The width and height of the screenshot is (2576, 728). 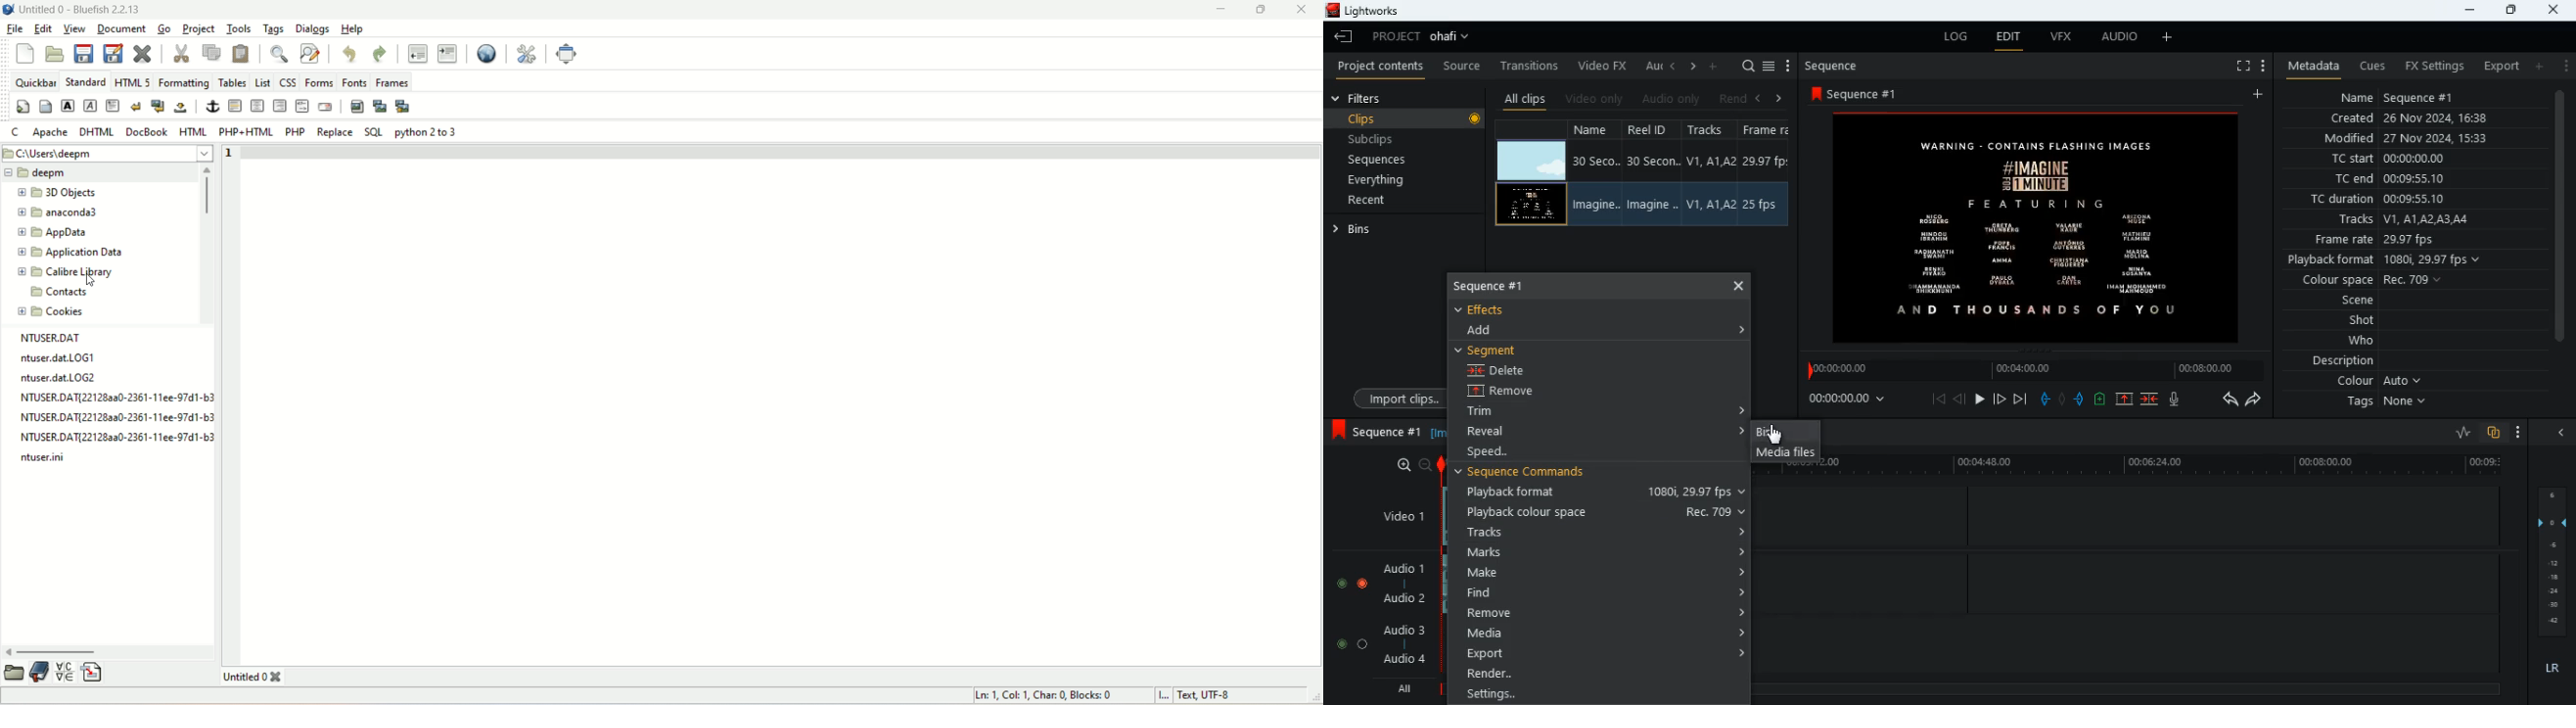 What do you see at coordinates (279, 105) in the screenshot?
I see `right justify` at bounding box center [279, 105].